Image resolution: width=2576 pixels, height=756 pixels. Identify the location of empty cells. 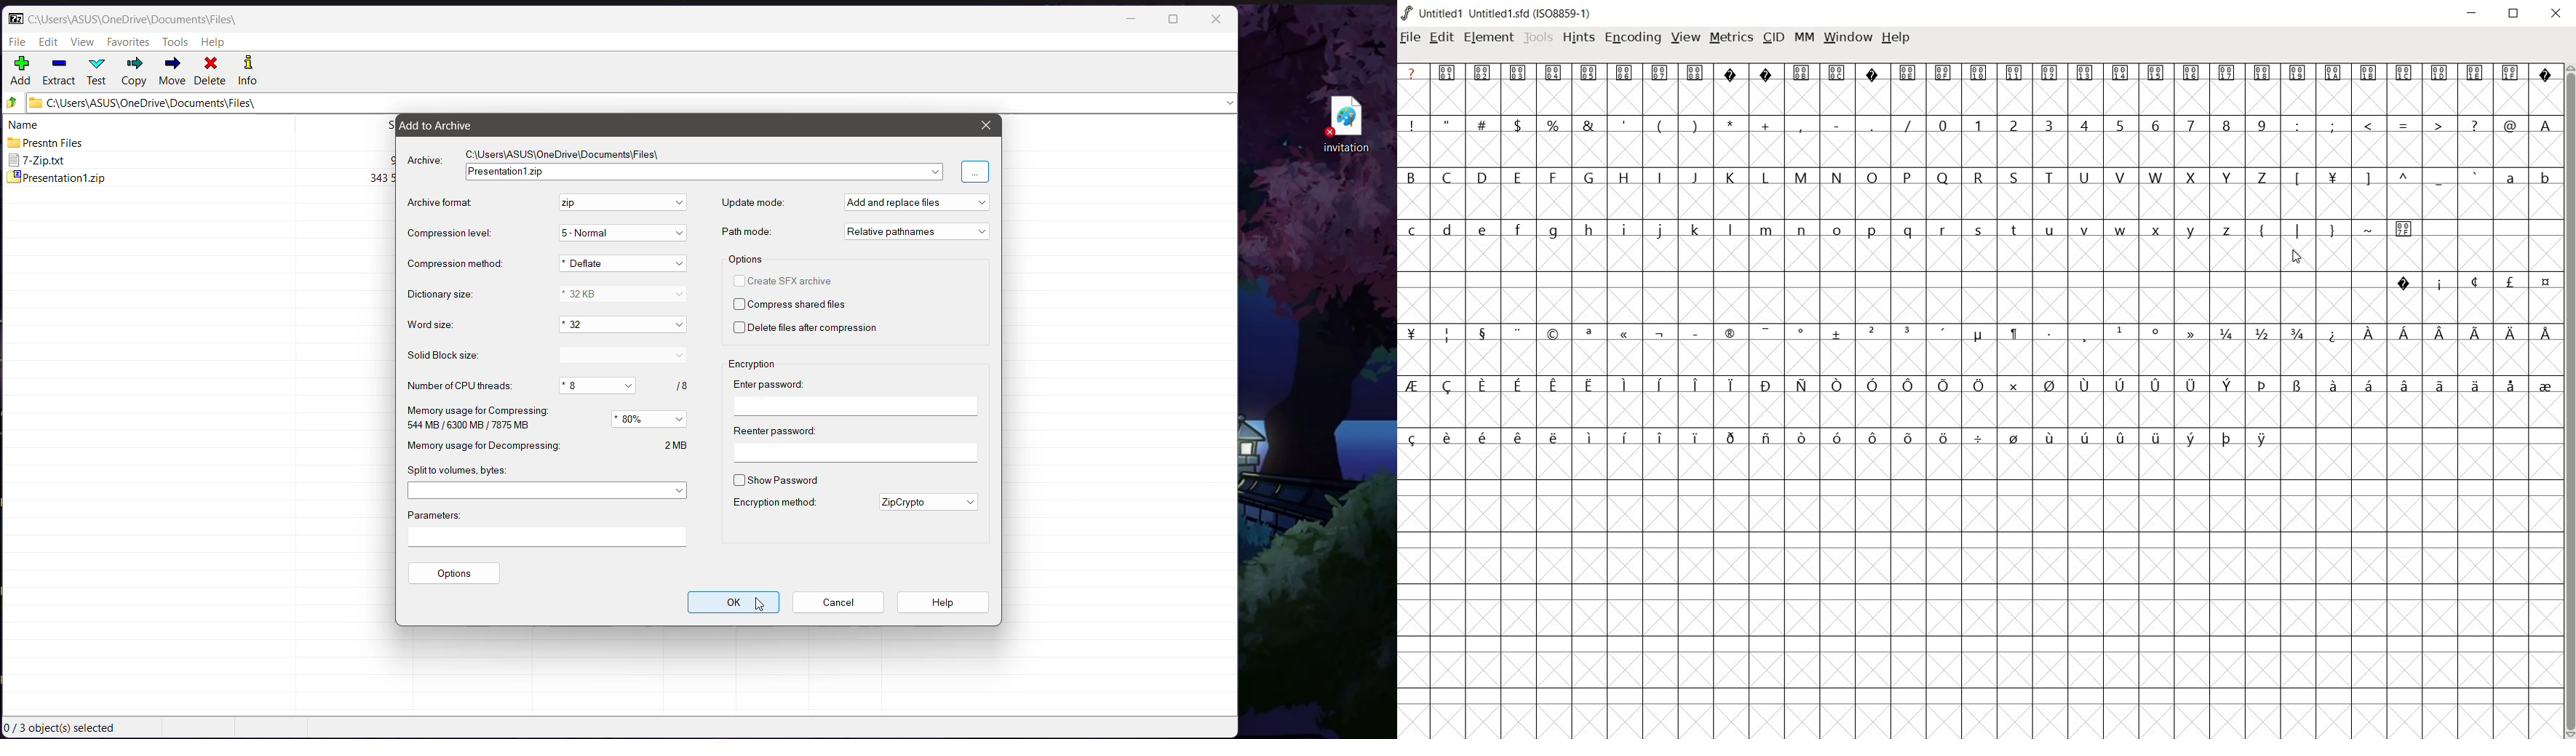
(1979, 99).